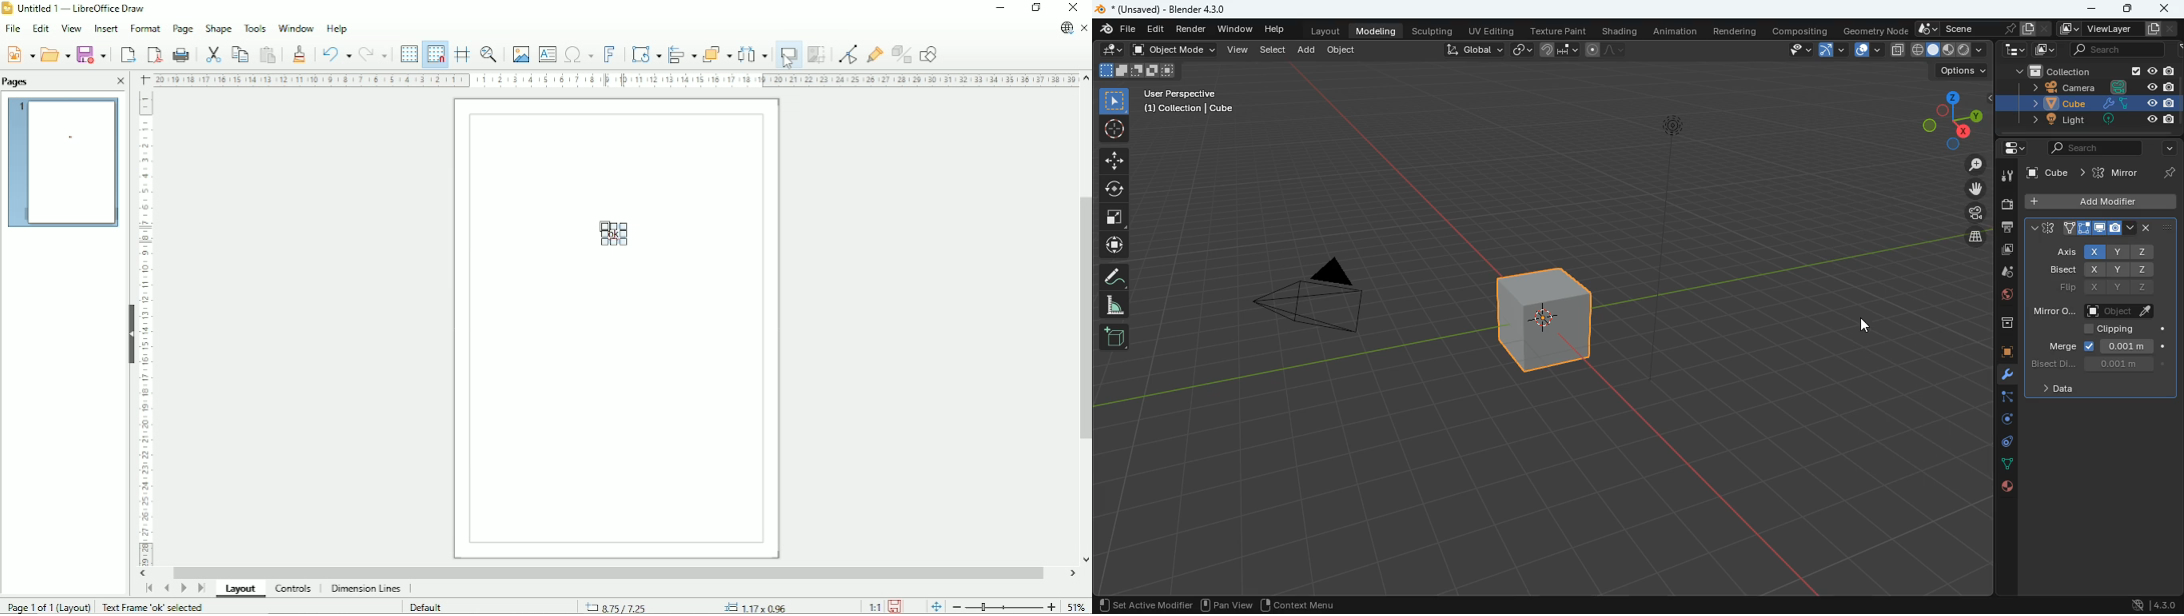  What do you see at coordinates (245, 589) in the screenshot?
I see `Layout` at bounding box center [245, 589].